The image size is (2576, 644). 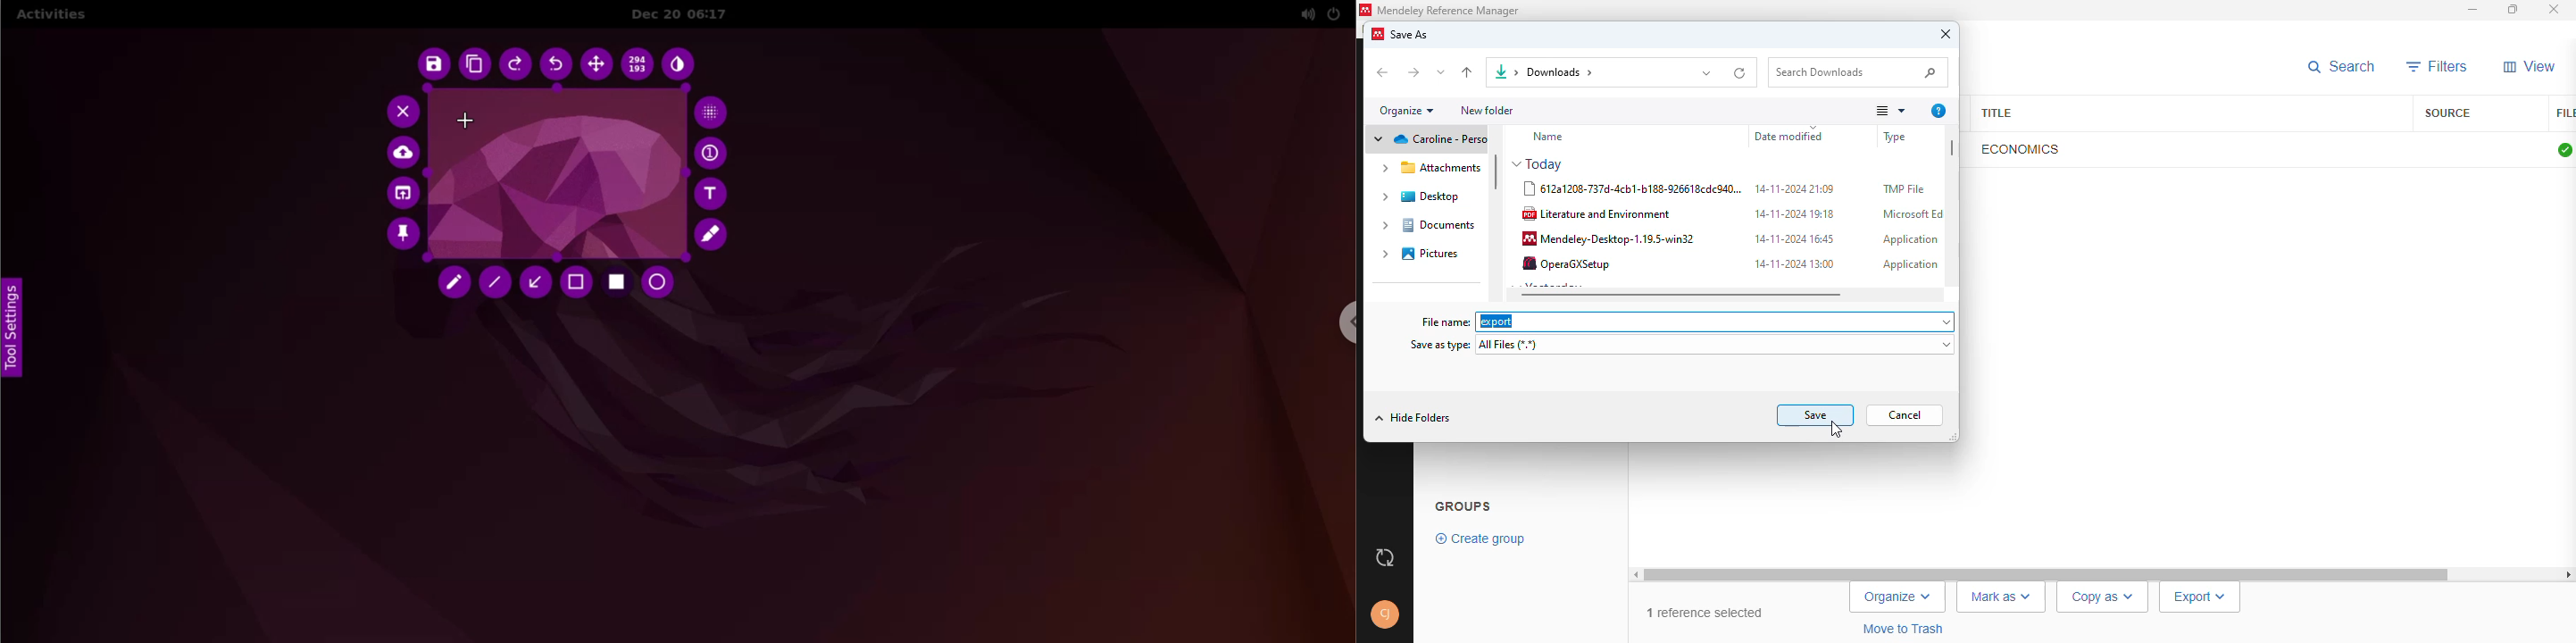 What do you see at coordinates (1905, 415) in the screenshot?
I see `cancel` at bounding box center [1905, 415].